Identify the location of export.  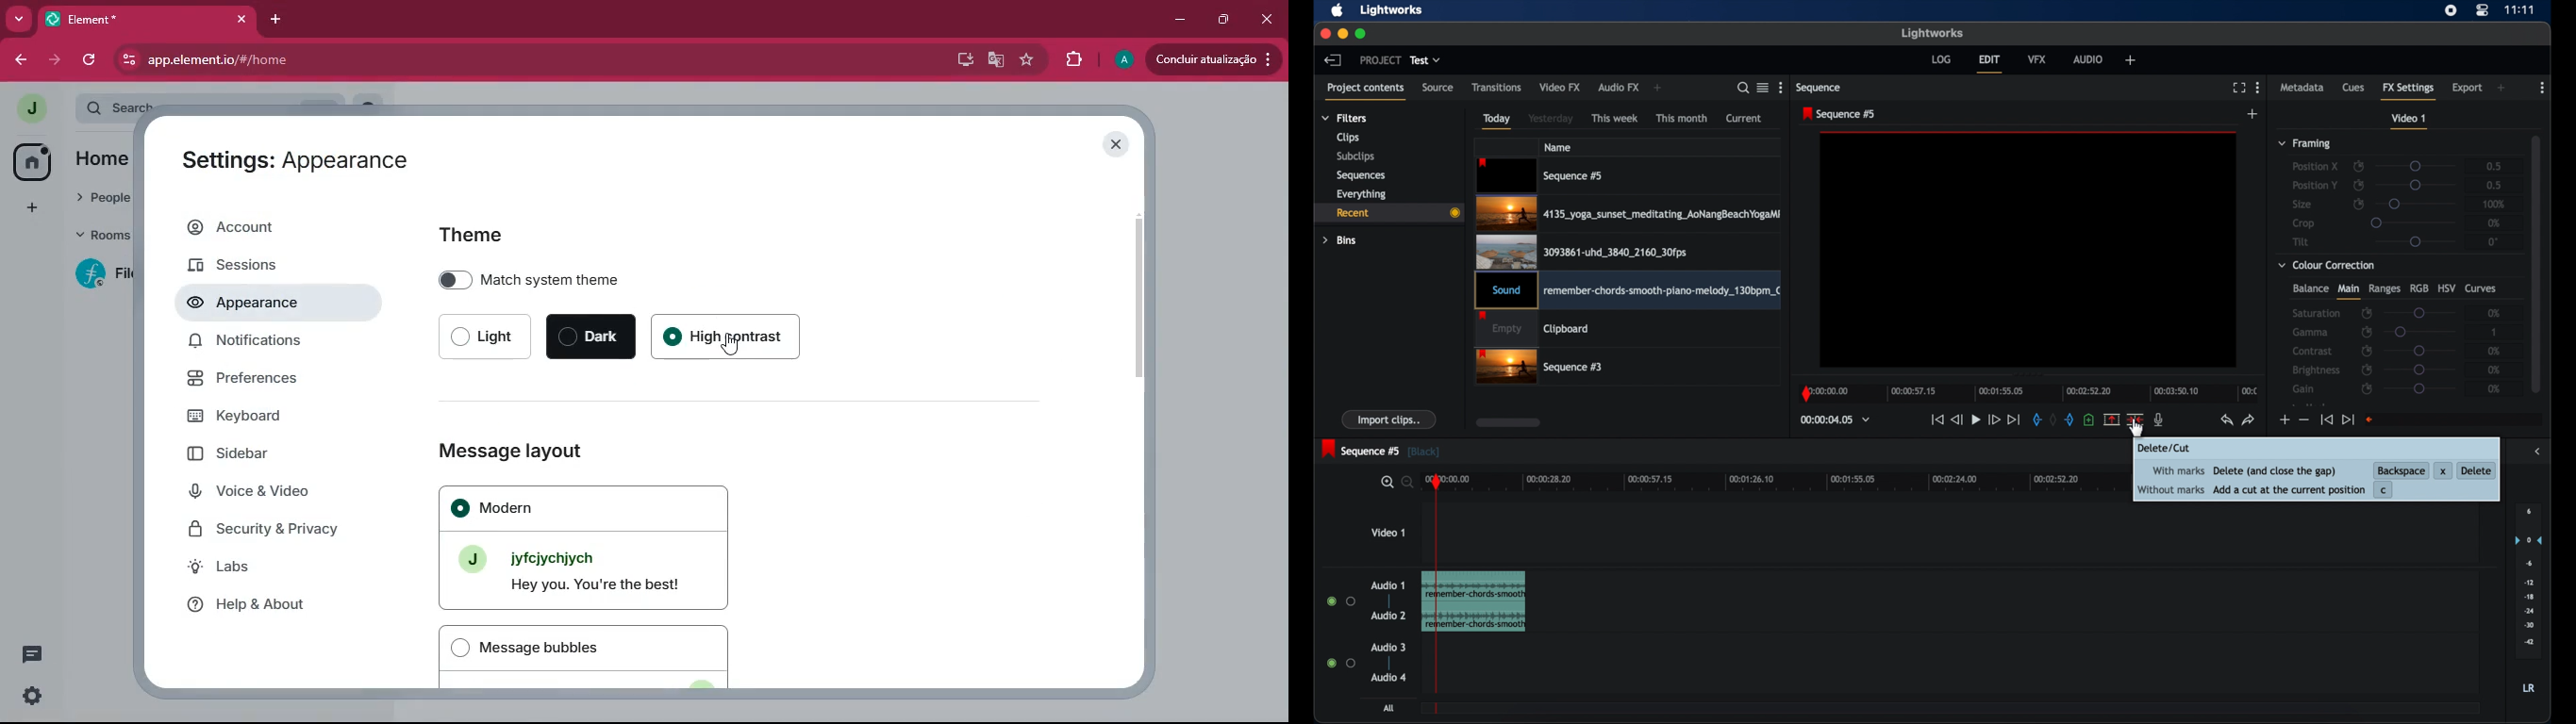
(2467, 88).